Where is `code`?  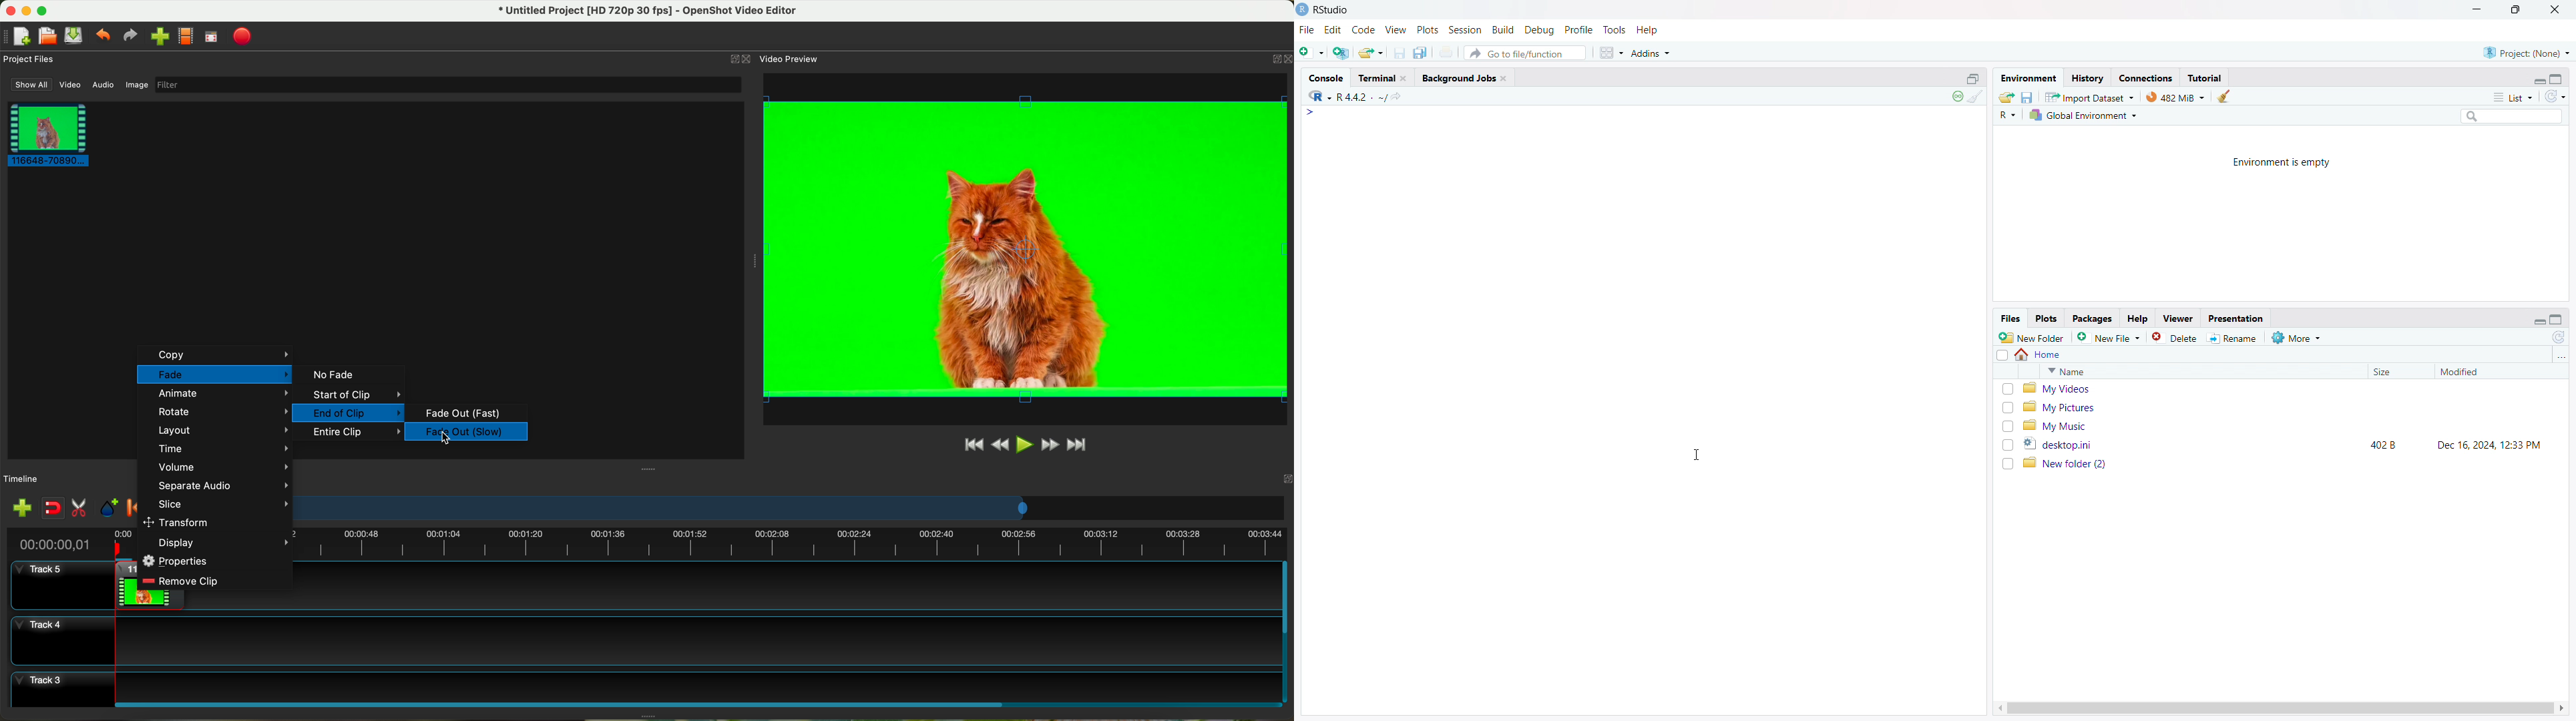
code is located at coordinates (1363, 30).